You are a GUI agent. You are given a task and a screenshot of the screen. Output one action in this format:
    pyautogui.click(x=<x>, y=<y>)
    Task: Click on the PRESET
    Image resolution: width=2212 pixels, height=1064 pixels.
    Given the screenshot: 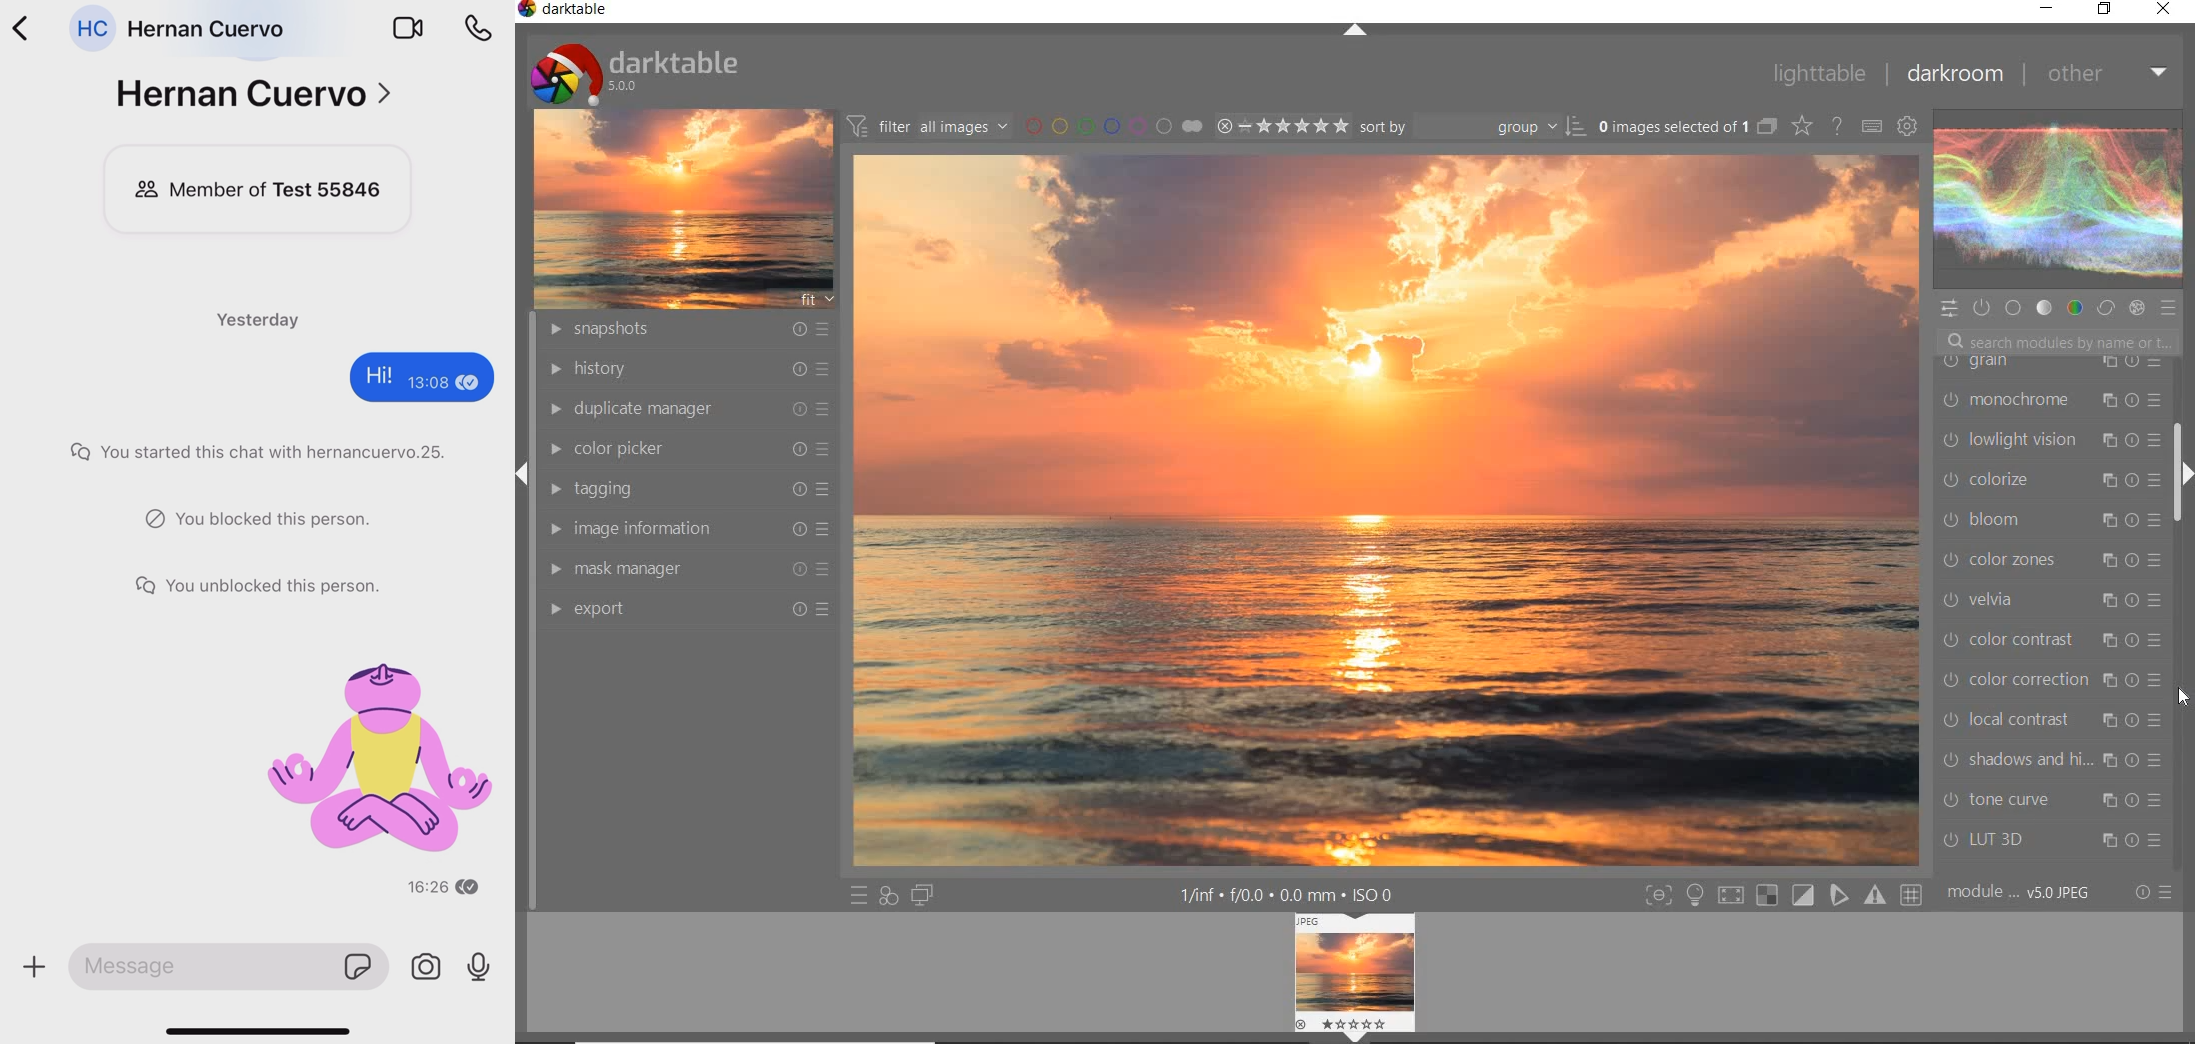 What is the action you would take?
    pyautogui.click(x=2172, y=313)
    